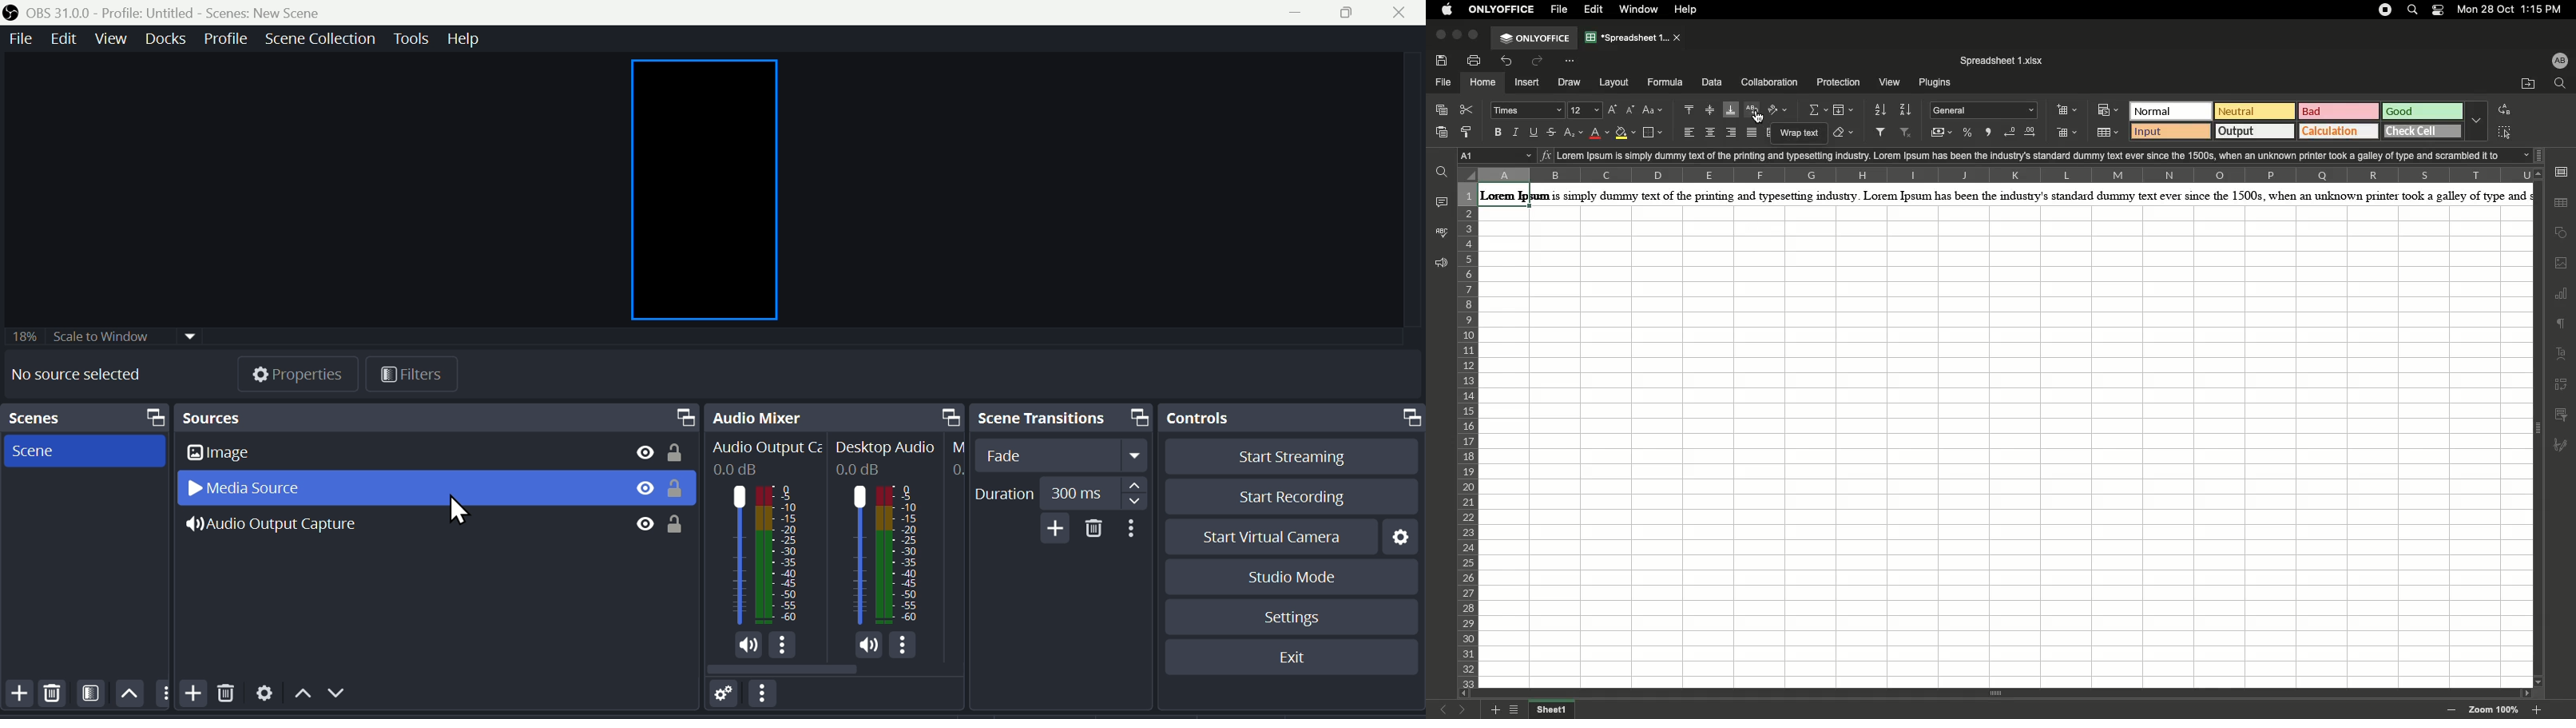  What do you see at coordinates (2002, 195) in the screenshot?
I see `Sample text` at bounding box center [2002, 195].